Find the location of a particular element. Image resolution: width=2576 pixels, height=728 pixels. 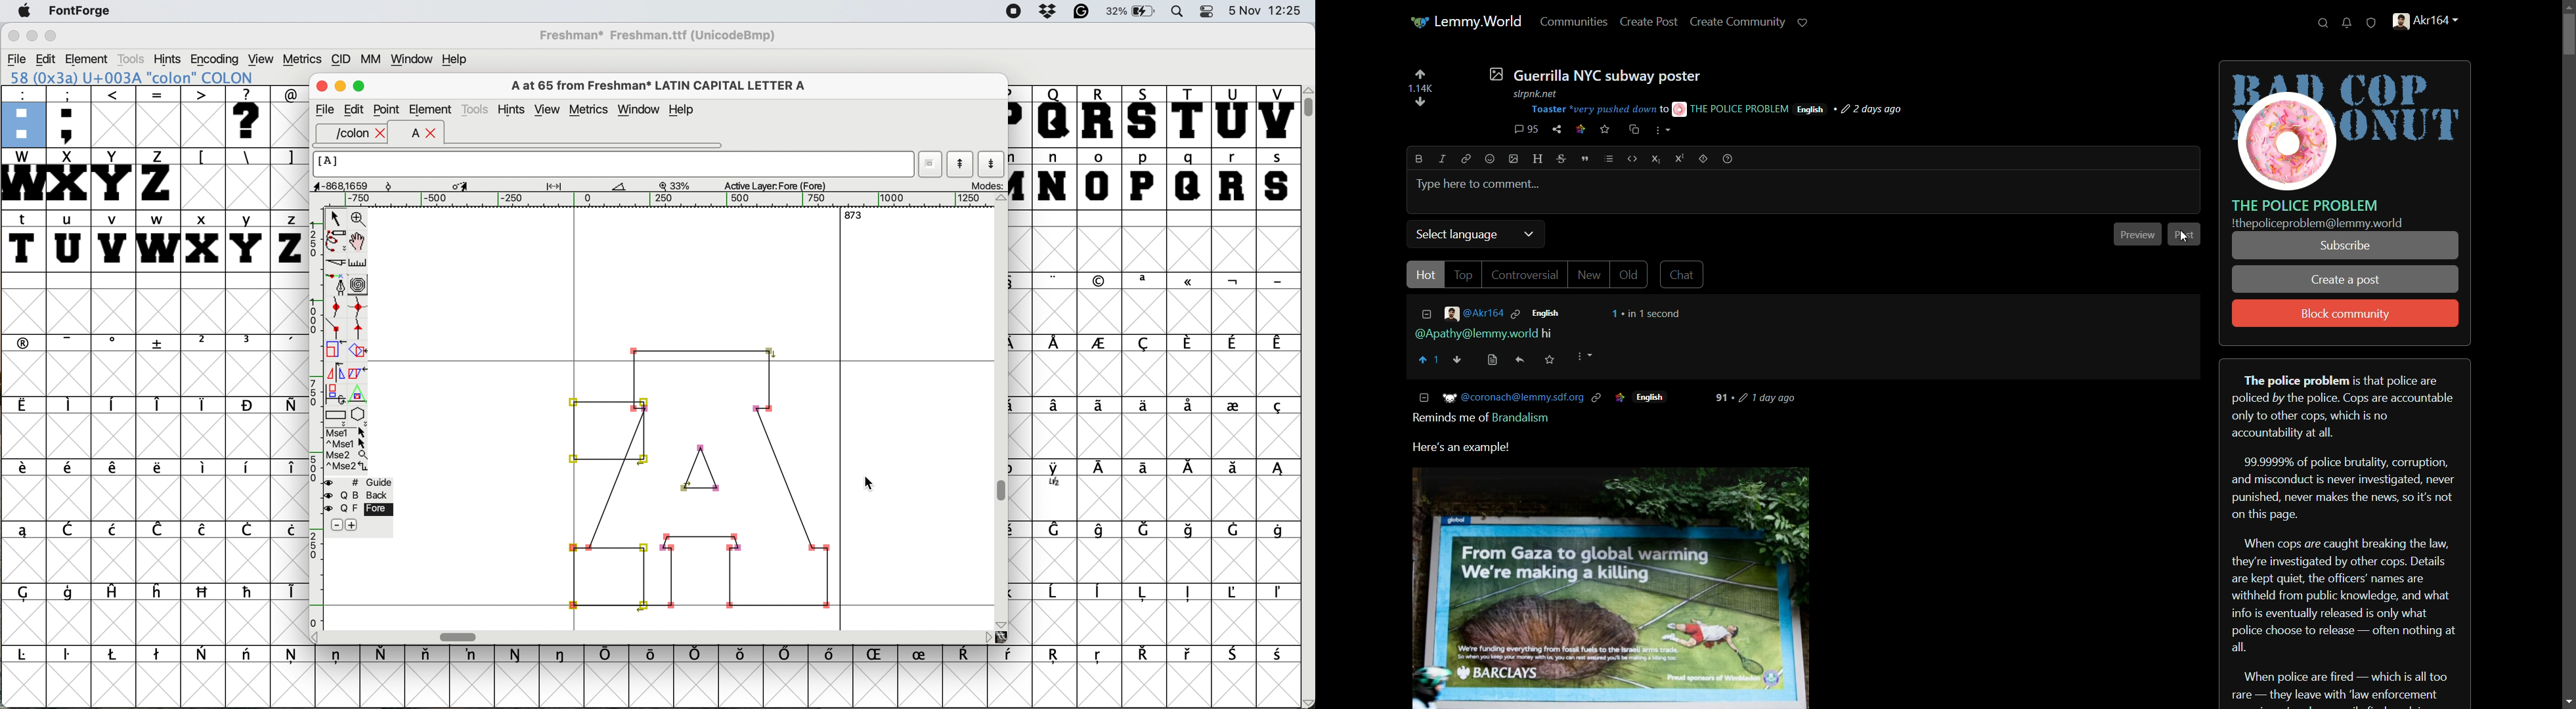

lemmy world  is located at coordinates (1468, 22).